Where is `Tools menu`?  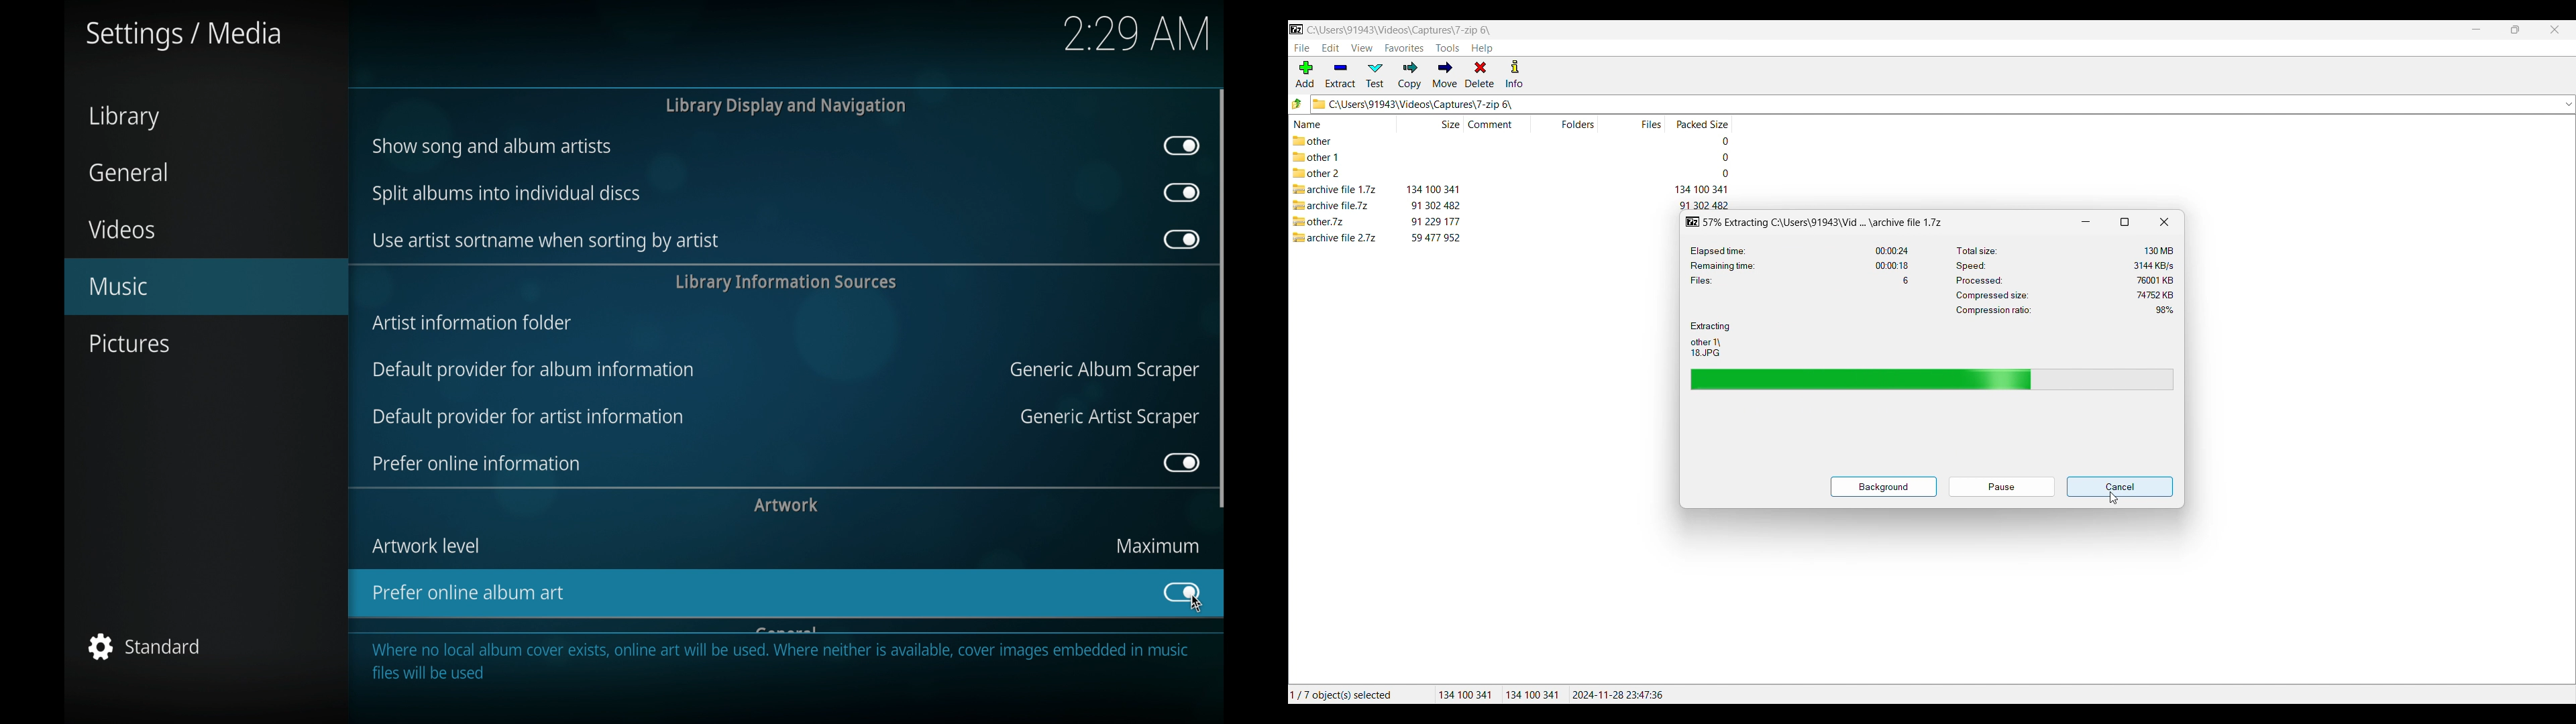 Tools menu is located at coordinates (1448, 48).